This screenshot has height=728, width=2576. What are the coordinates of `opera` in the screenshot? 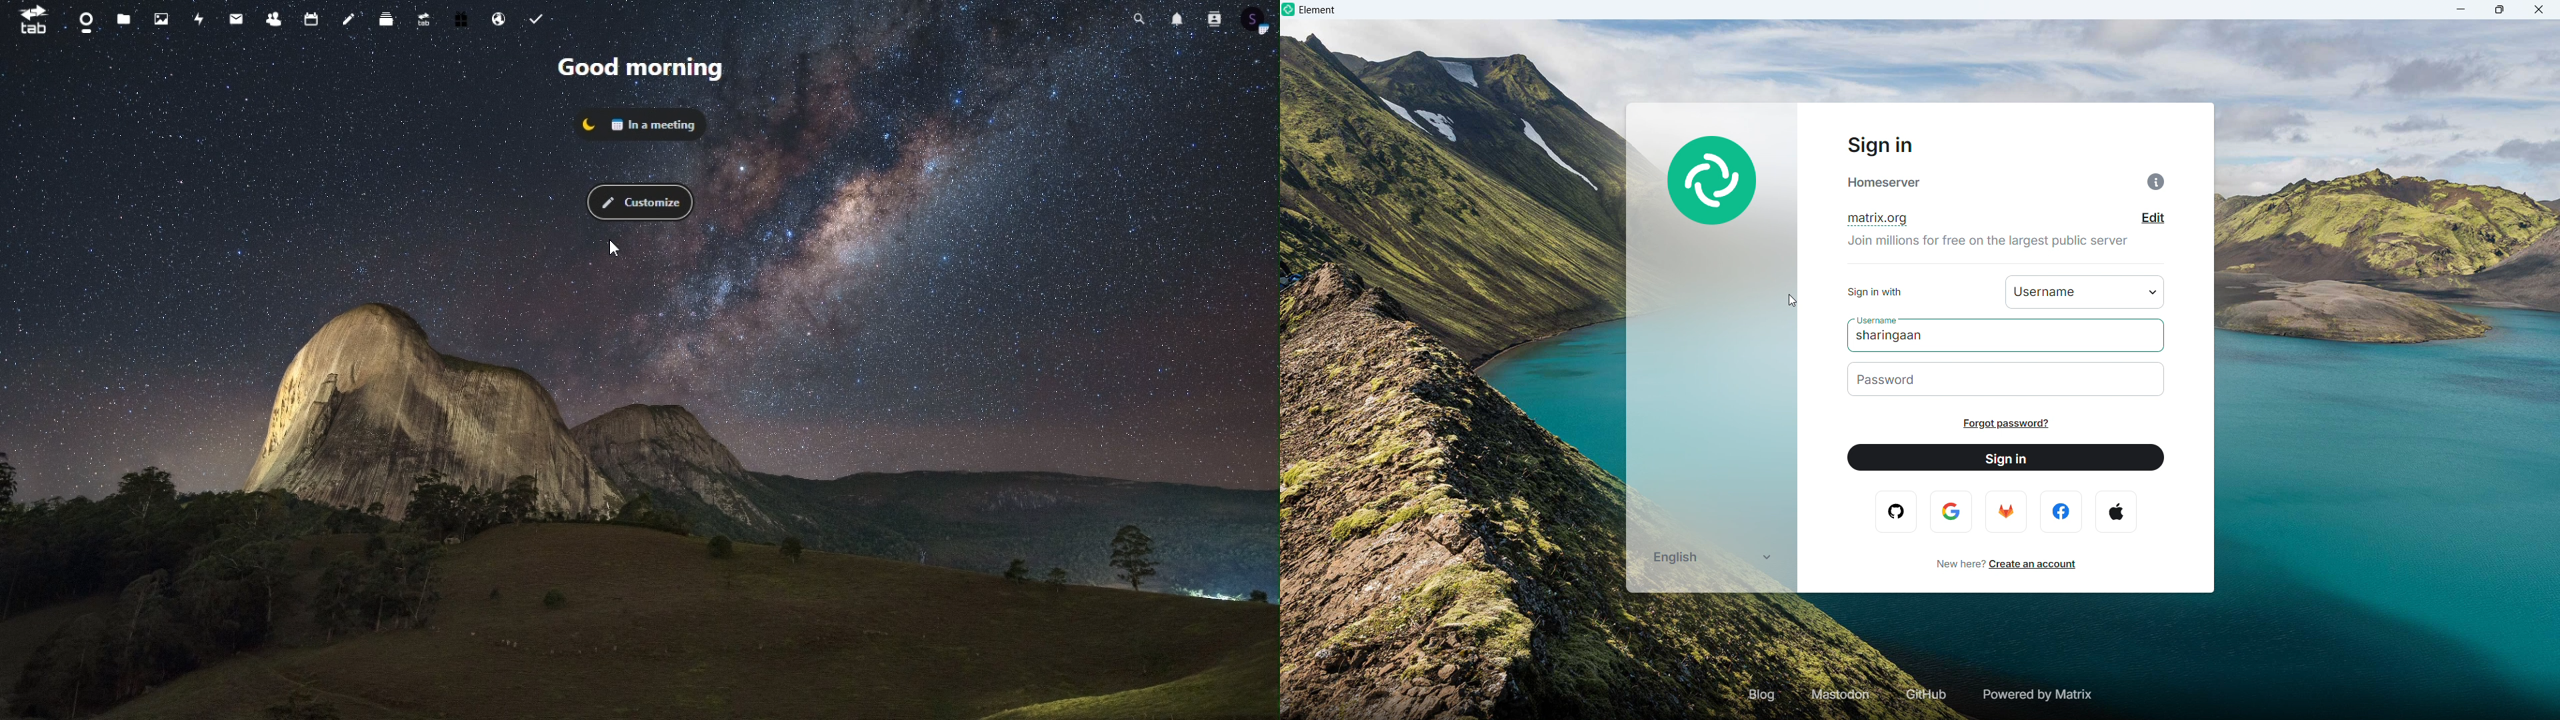 It's located at (1899, 511).